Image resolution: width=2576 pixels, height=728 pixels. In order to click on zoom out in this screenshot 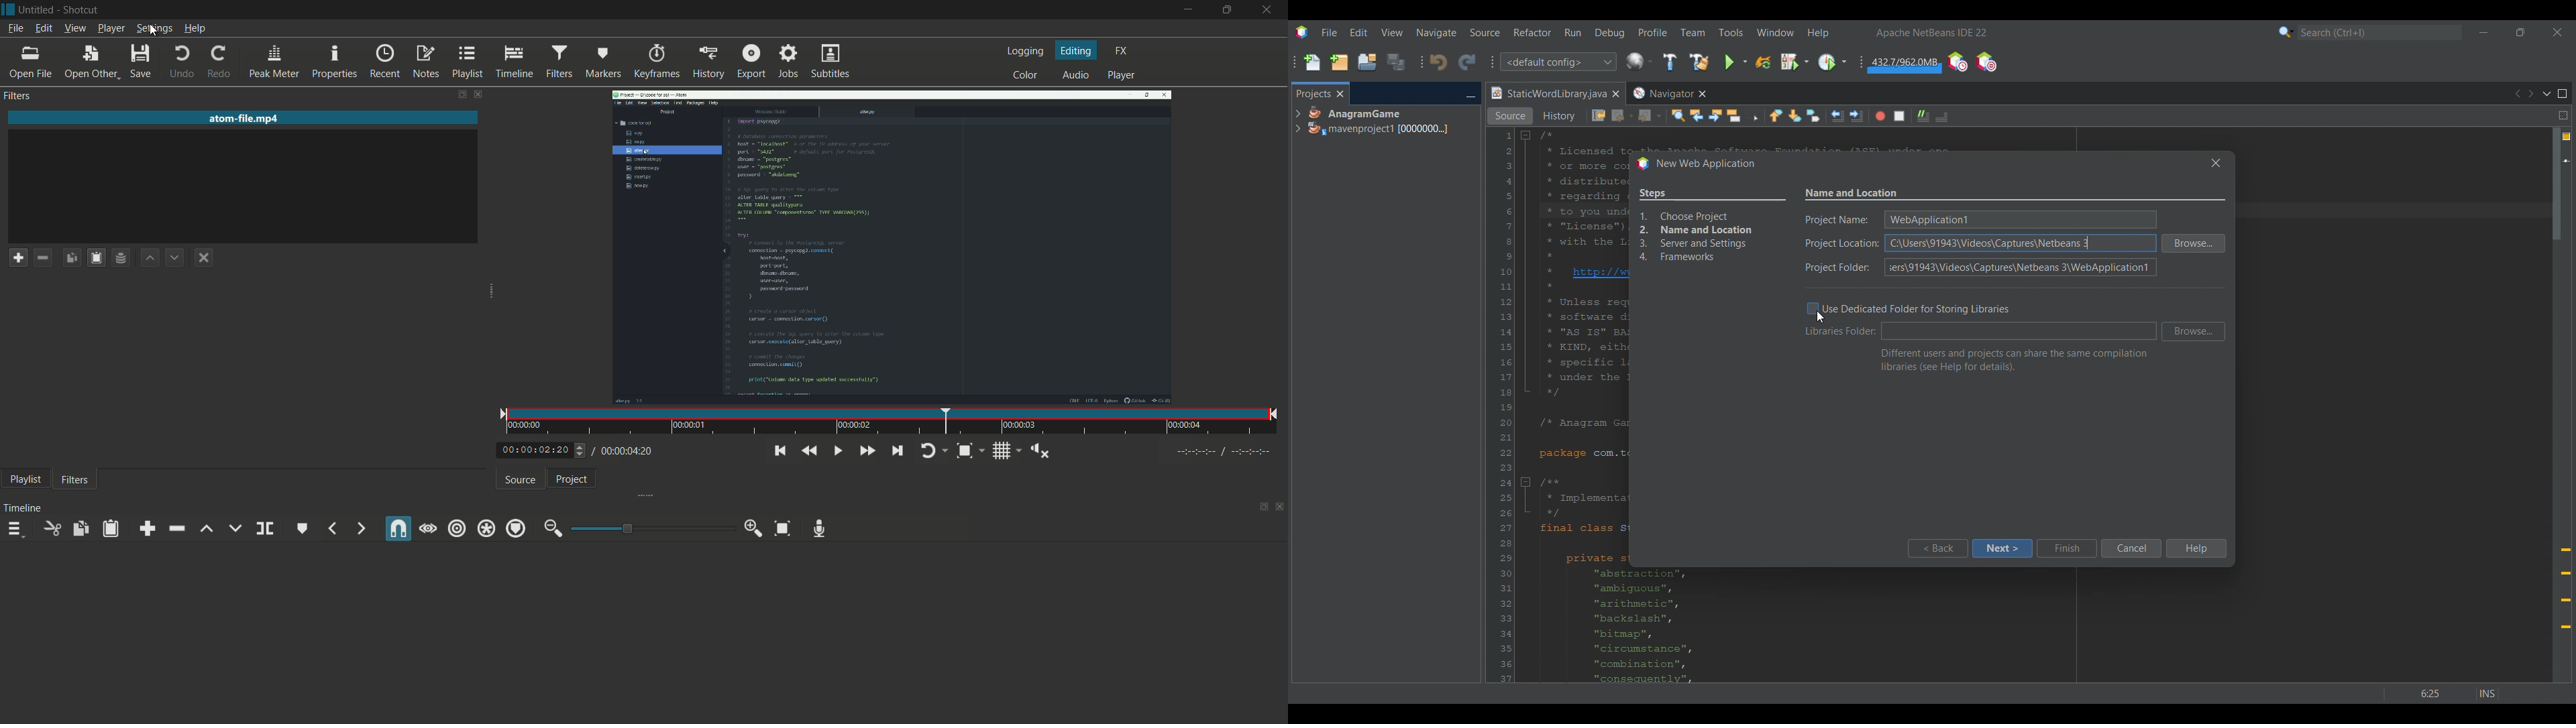, I will do `click(551, 529)`.